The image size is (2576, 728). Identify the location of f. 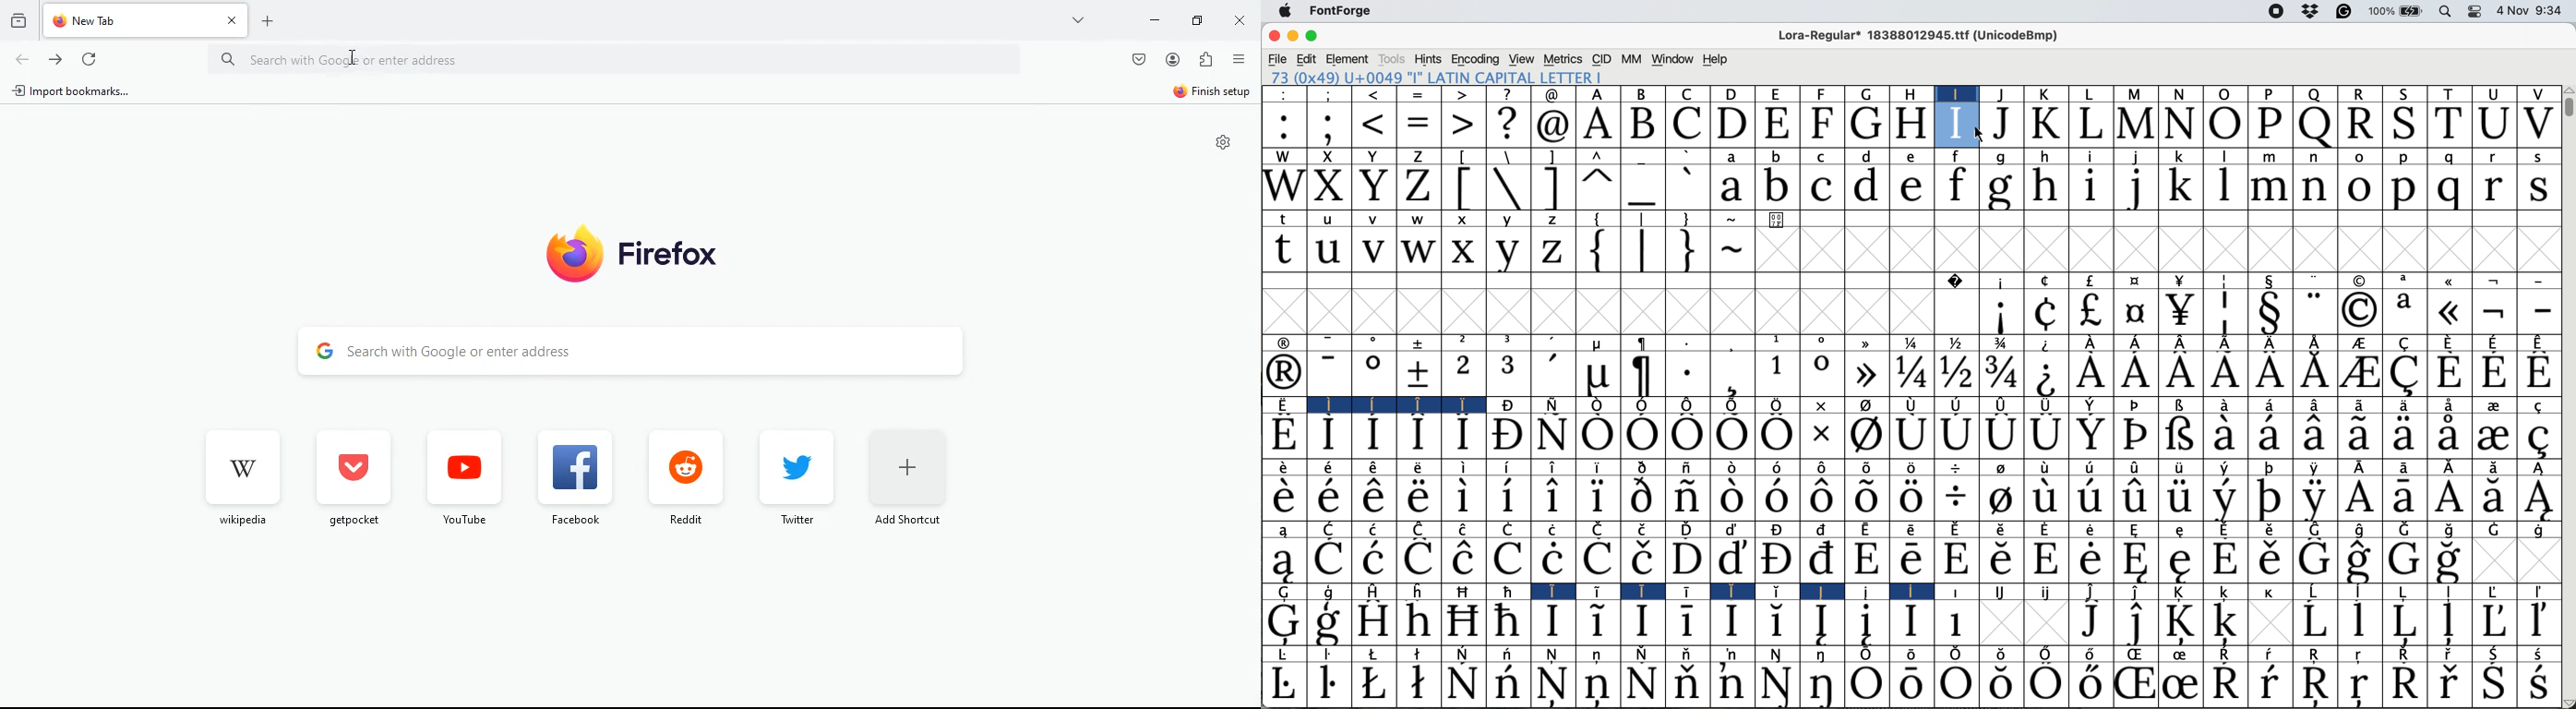
(1955, 188).